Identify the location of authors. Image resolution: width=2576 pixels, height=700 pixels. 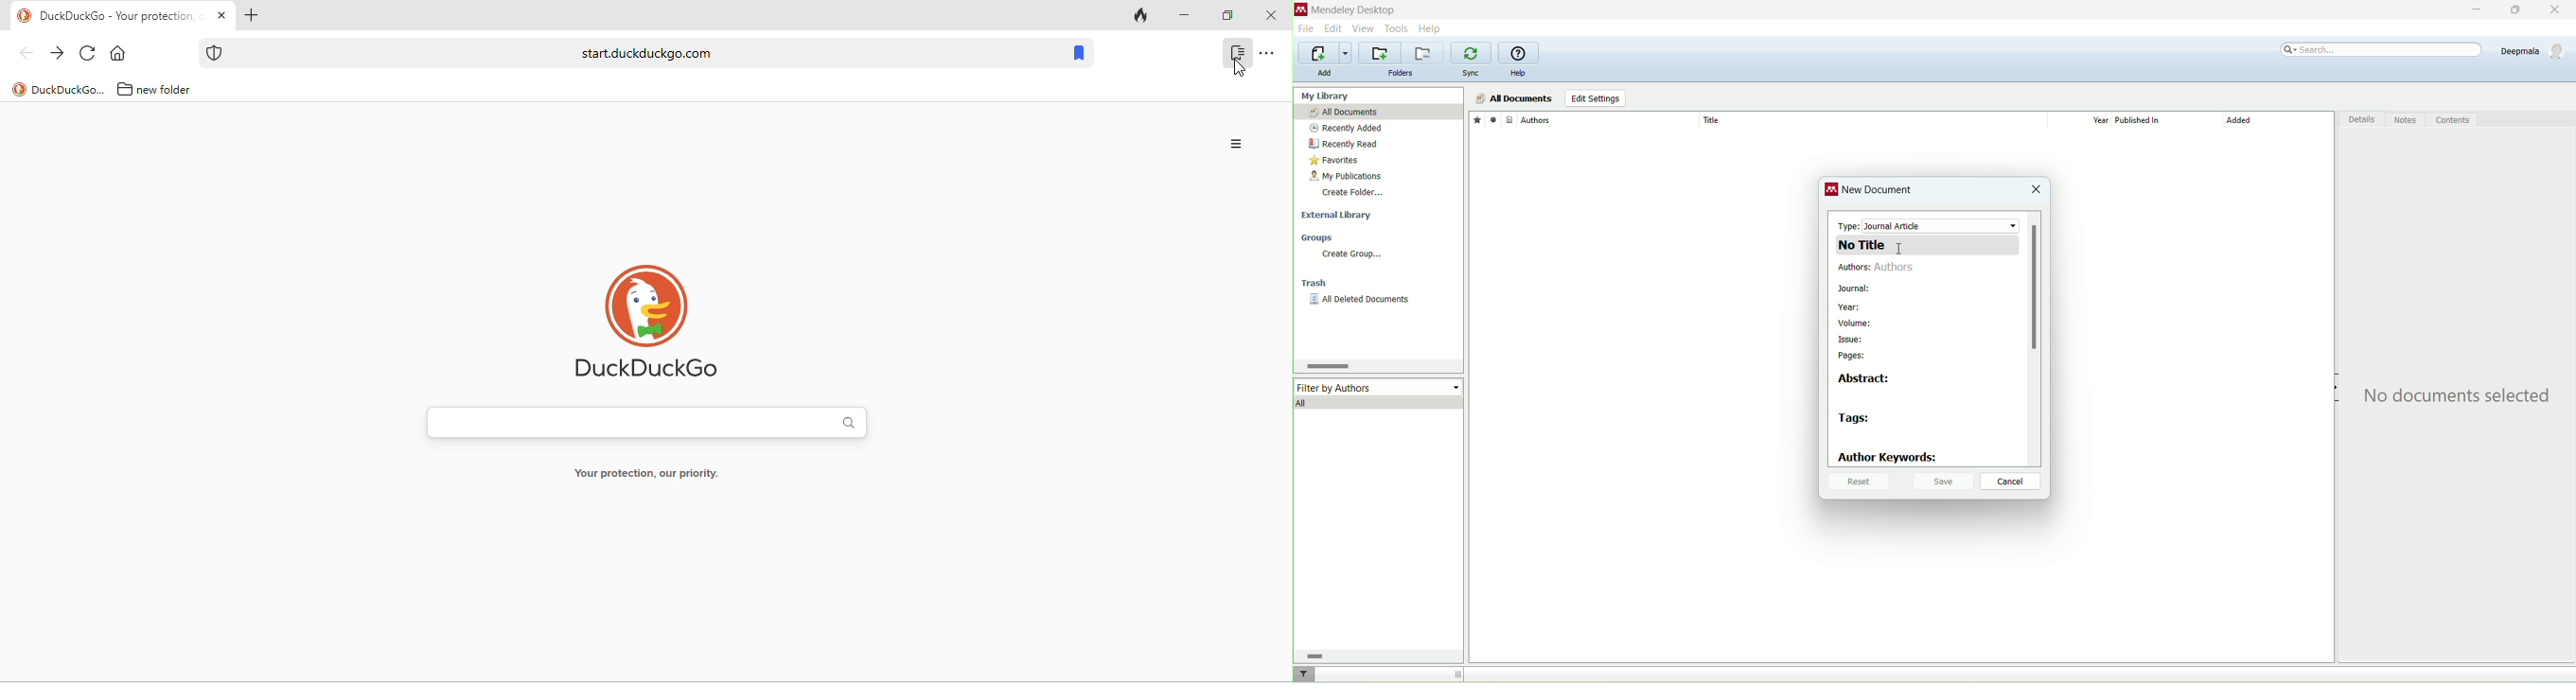
(1881, 269).